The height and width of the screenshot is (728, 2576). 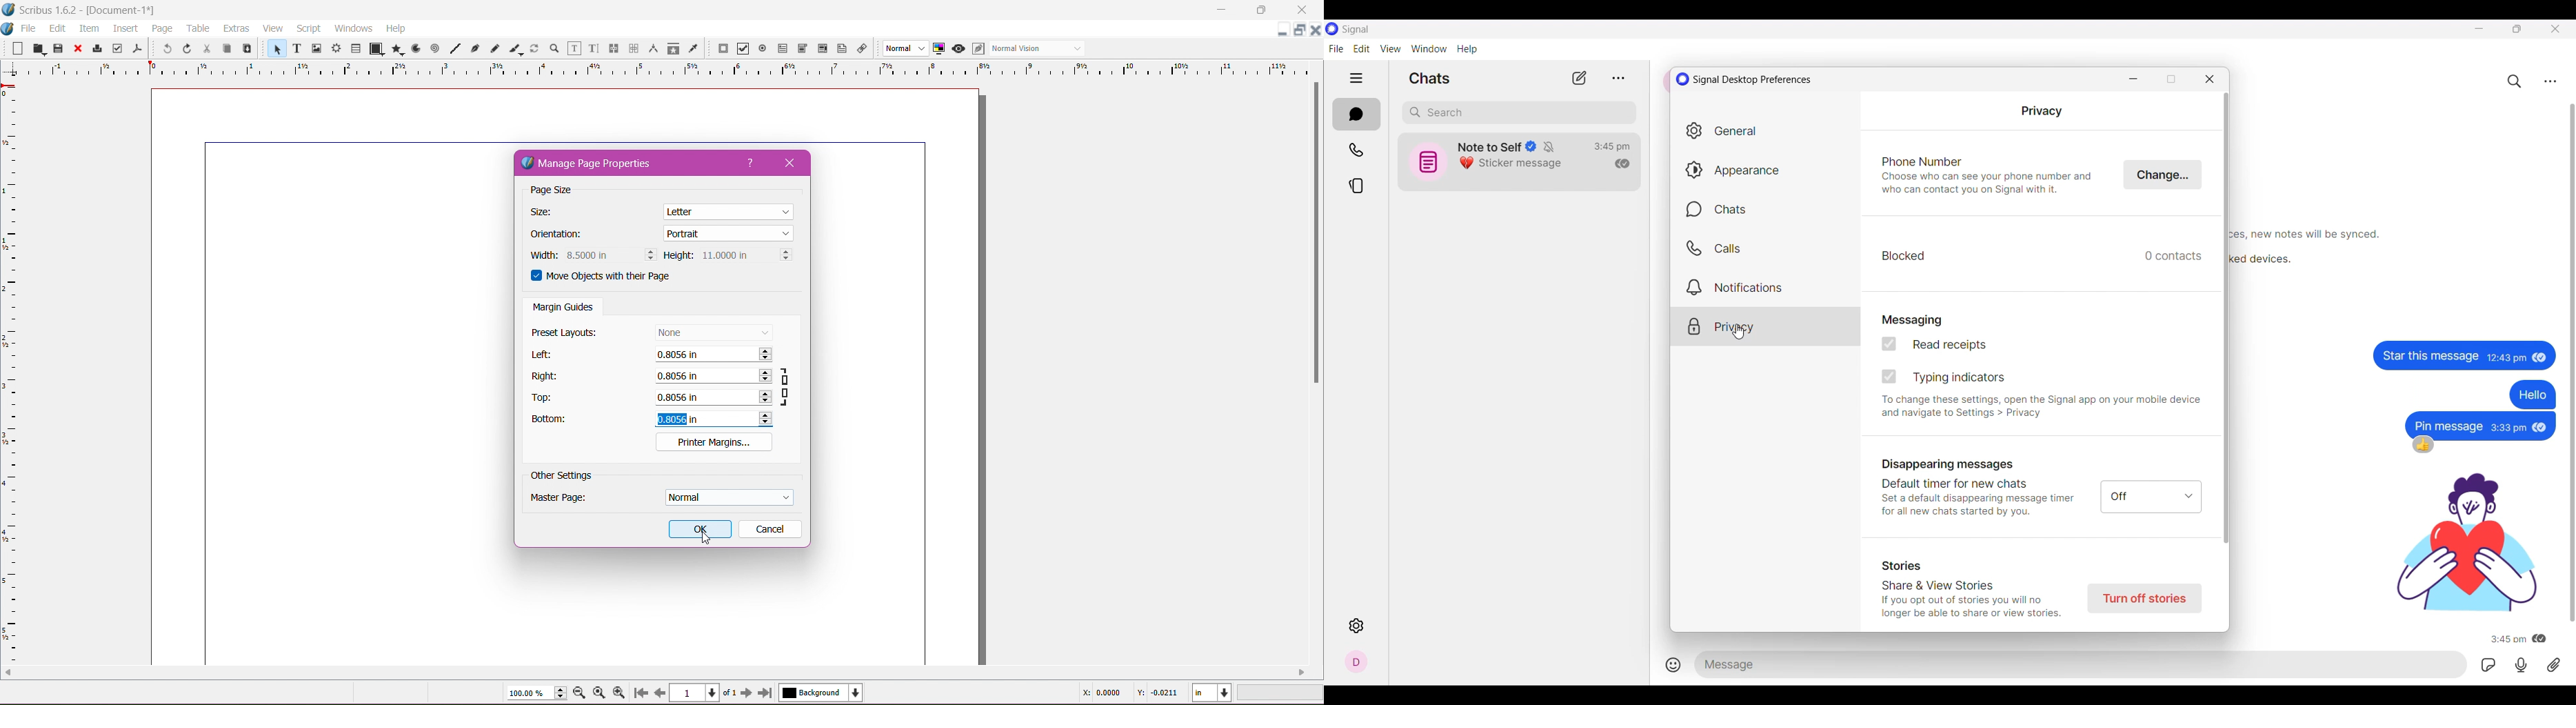 What do you see at coordinates (1938, 344) in the screenshot?
I see `Read receipts` at bounding box center [1938, 344].